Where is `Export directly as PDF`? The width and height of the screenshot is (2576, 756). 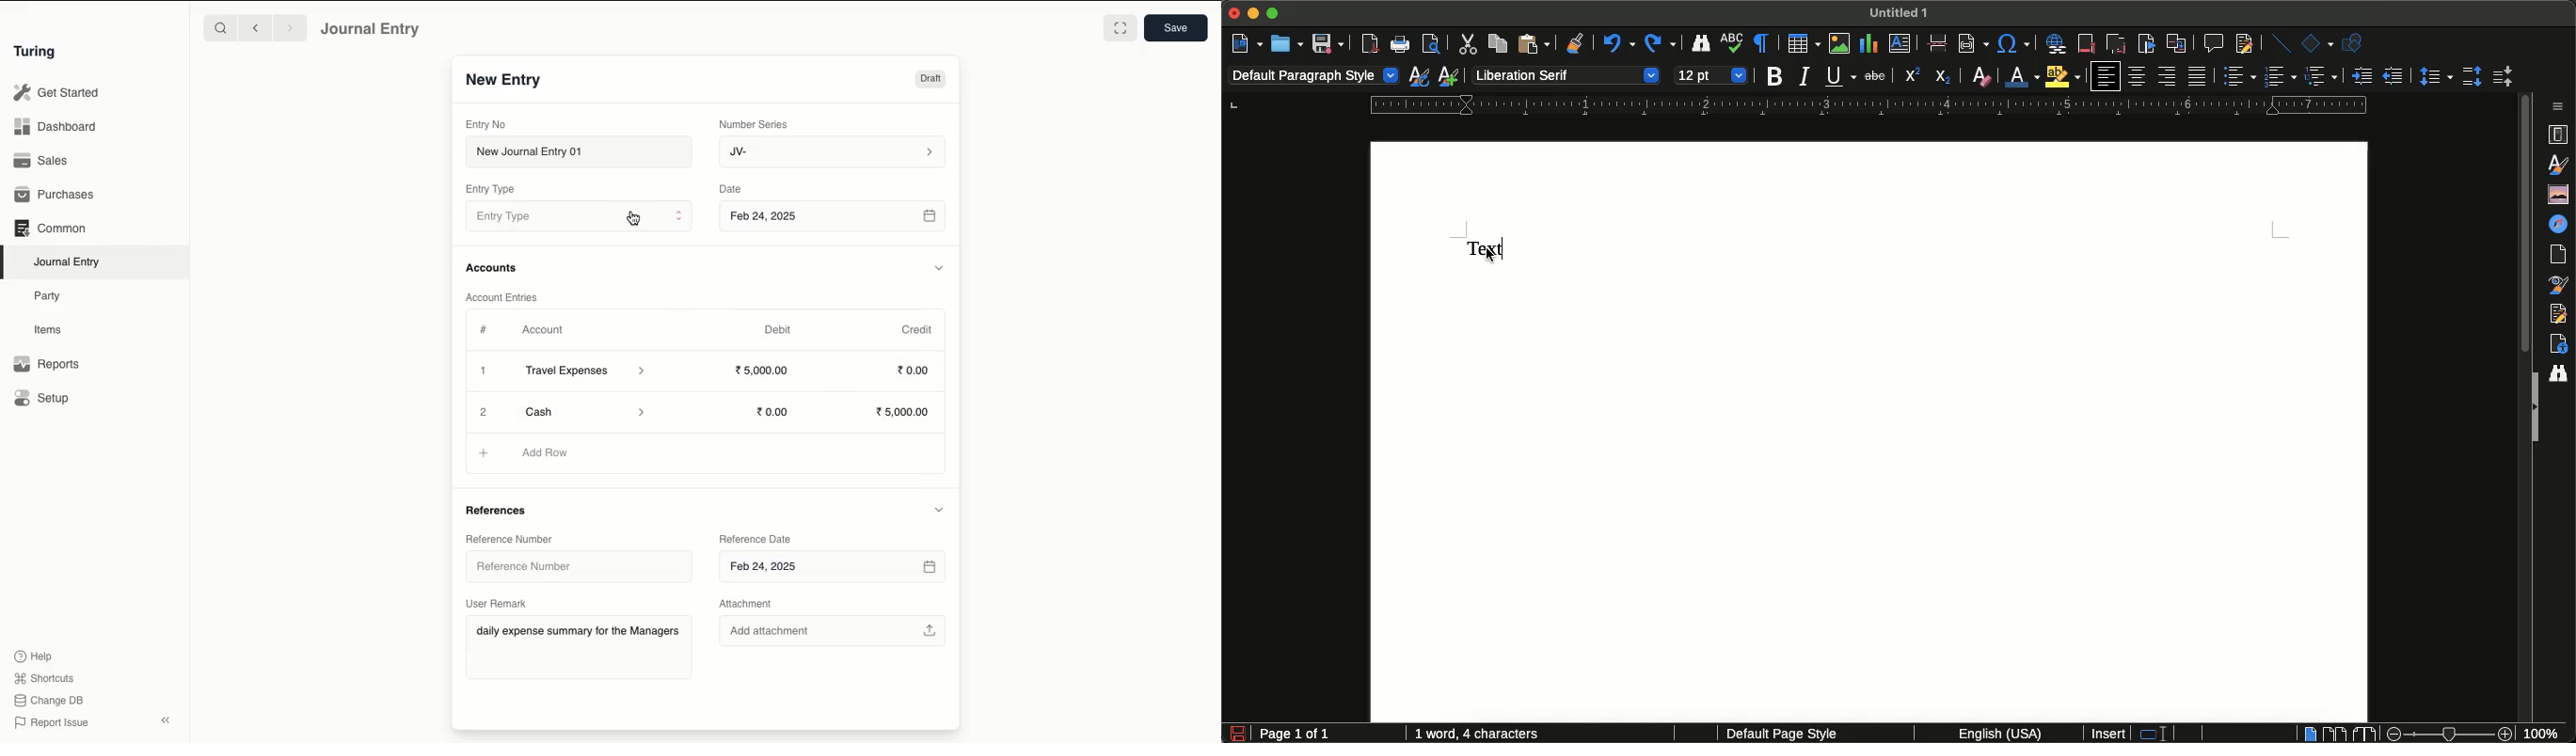 Export directly as PDF is located at coordinates (1371, 44).